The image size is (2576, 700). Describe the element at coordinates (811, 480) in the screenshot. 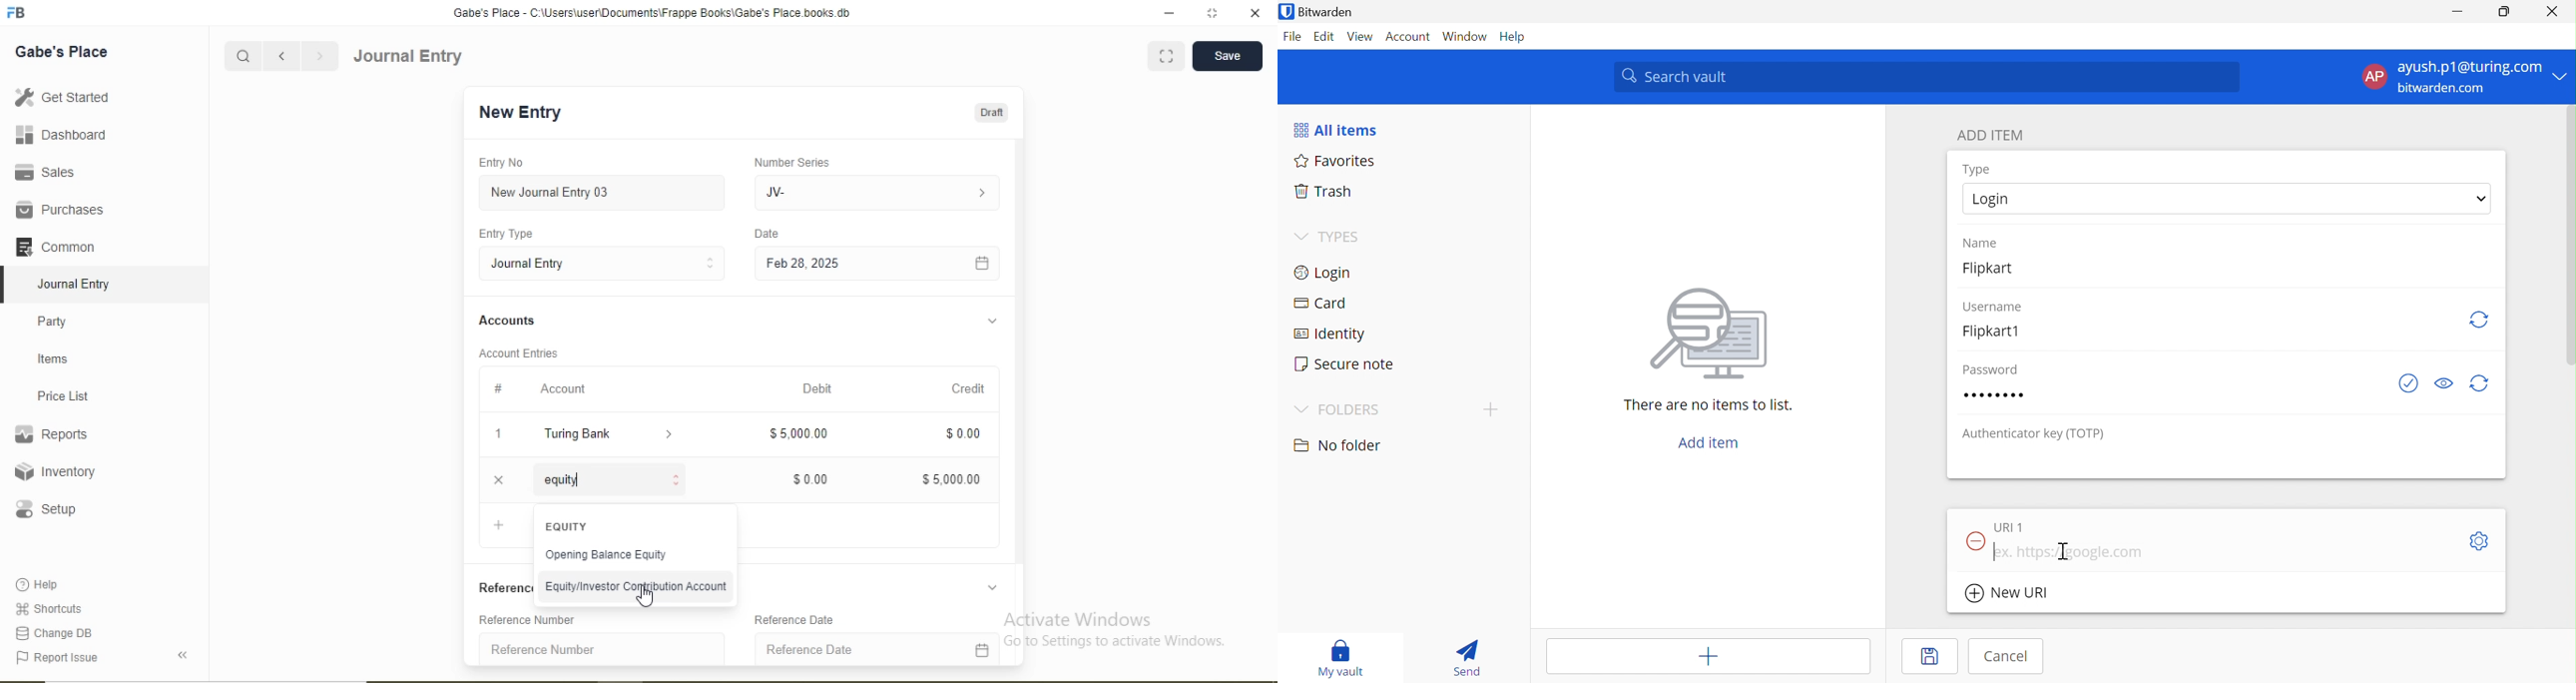

I see `$0.00` at that location.